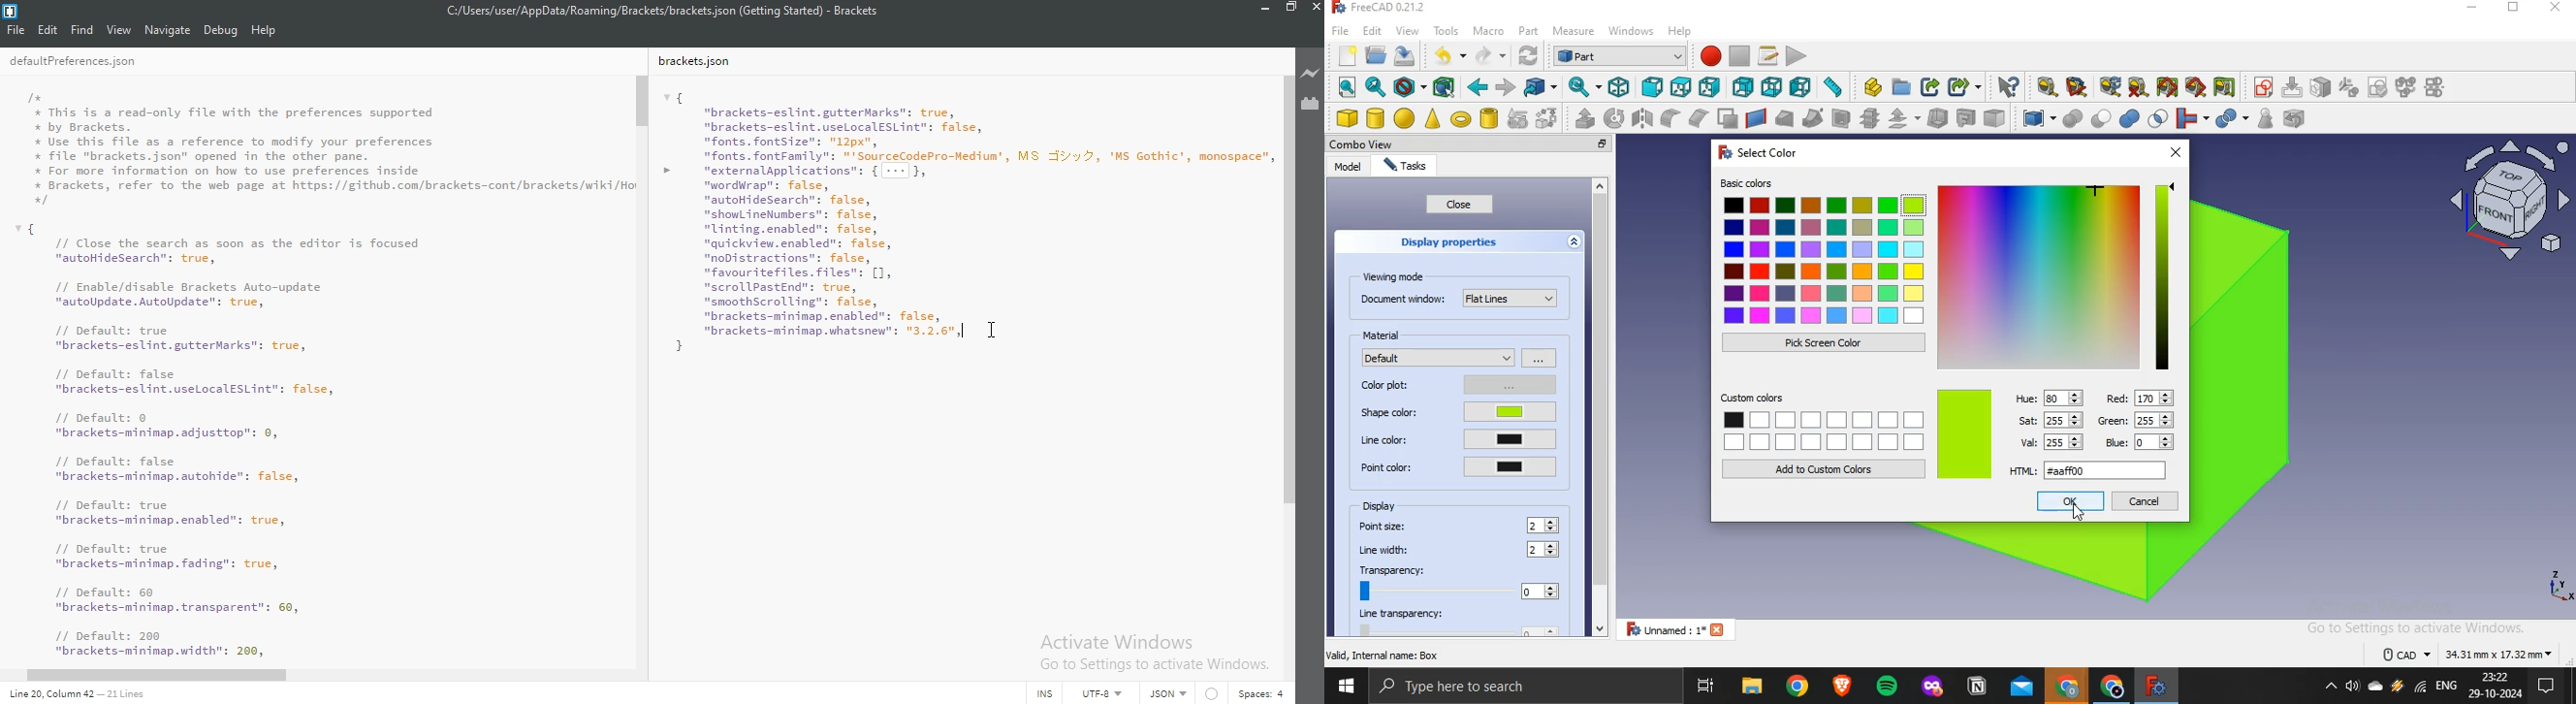 Image resolution: width=2576 pixels, height=728 pixels. Describe the element at coordinates (2229, 119) in the screenshot. I see `split objects` at that location.